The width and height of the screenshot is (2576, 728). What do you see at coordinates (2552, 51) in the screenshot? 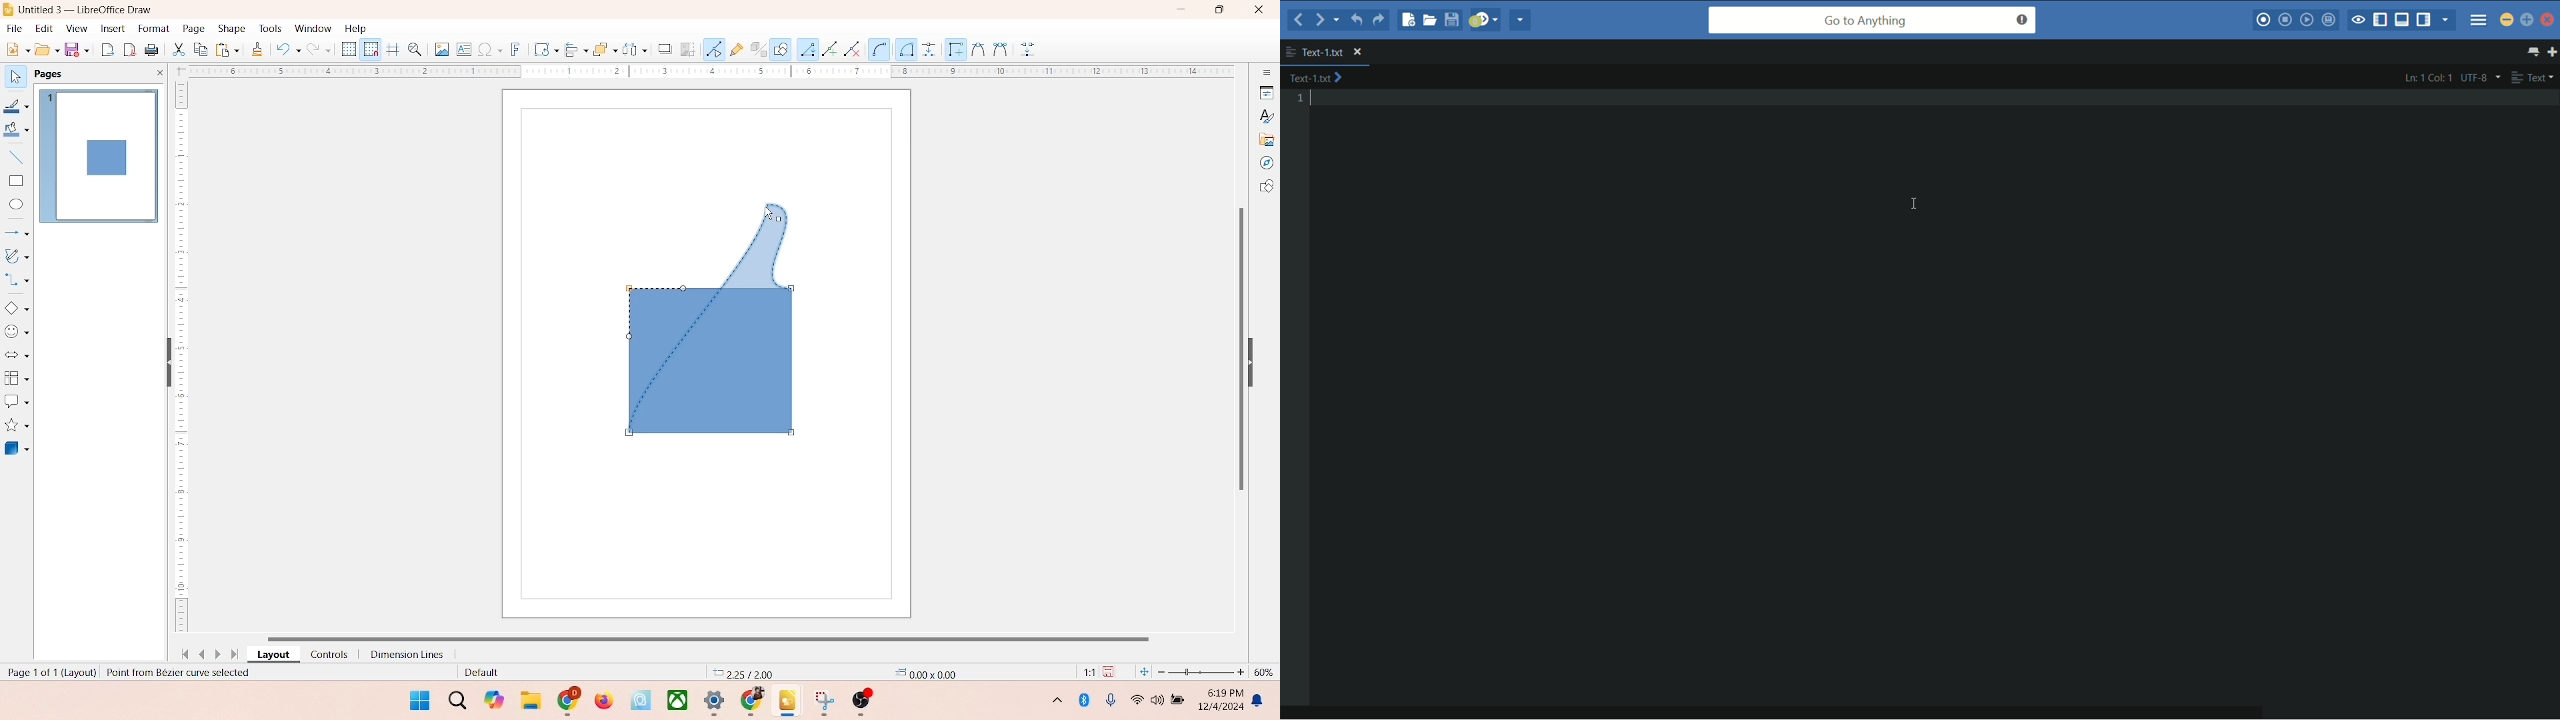
I see `new tab` at bounding box center [2552, 51].